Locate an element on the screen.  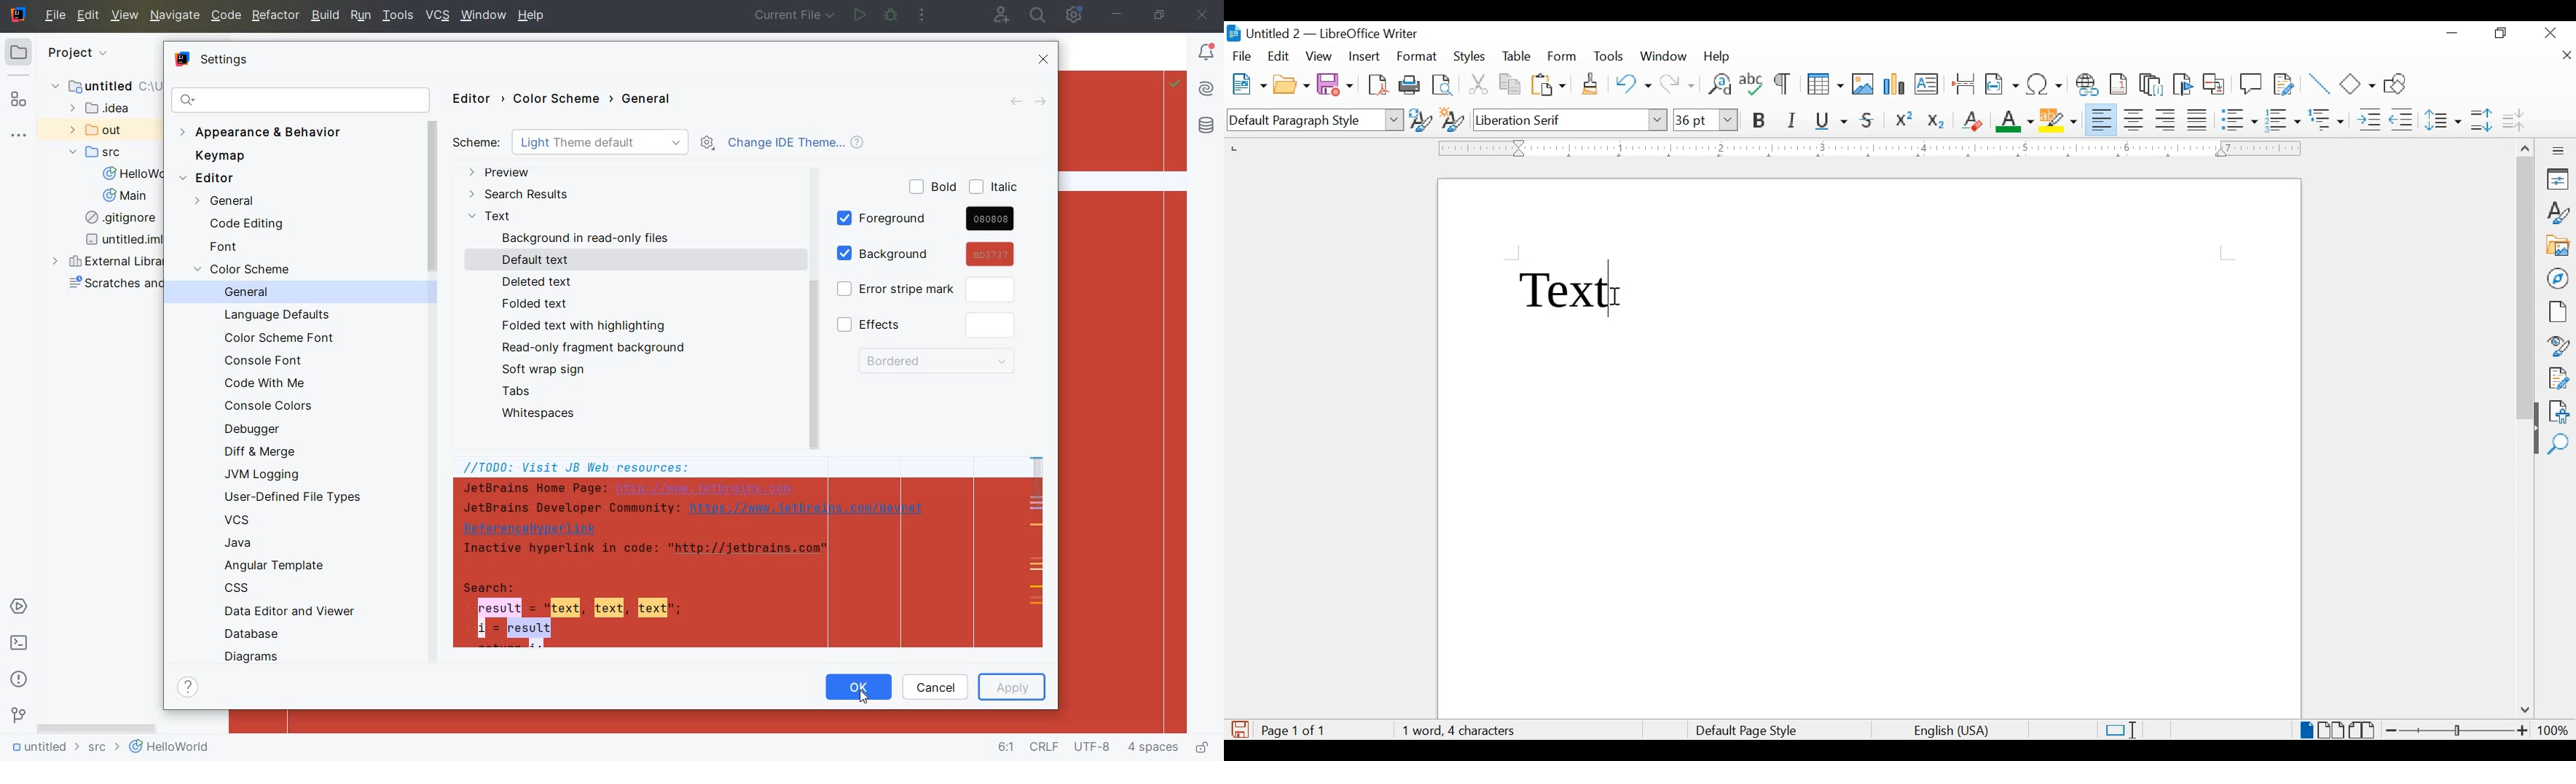
zoom level is located at coordinates (2553, 730).